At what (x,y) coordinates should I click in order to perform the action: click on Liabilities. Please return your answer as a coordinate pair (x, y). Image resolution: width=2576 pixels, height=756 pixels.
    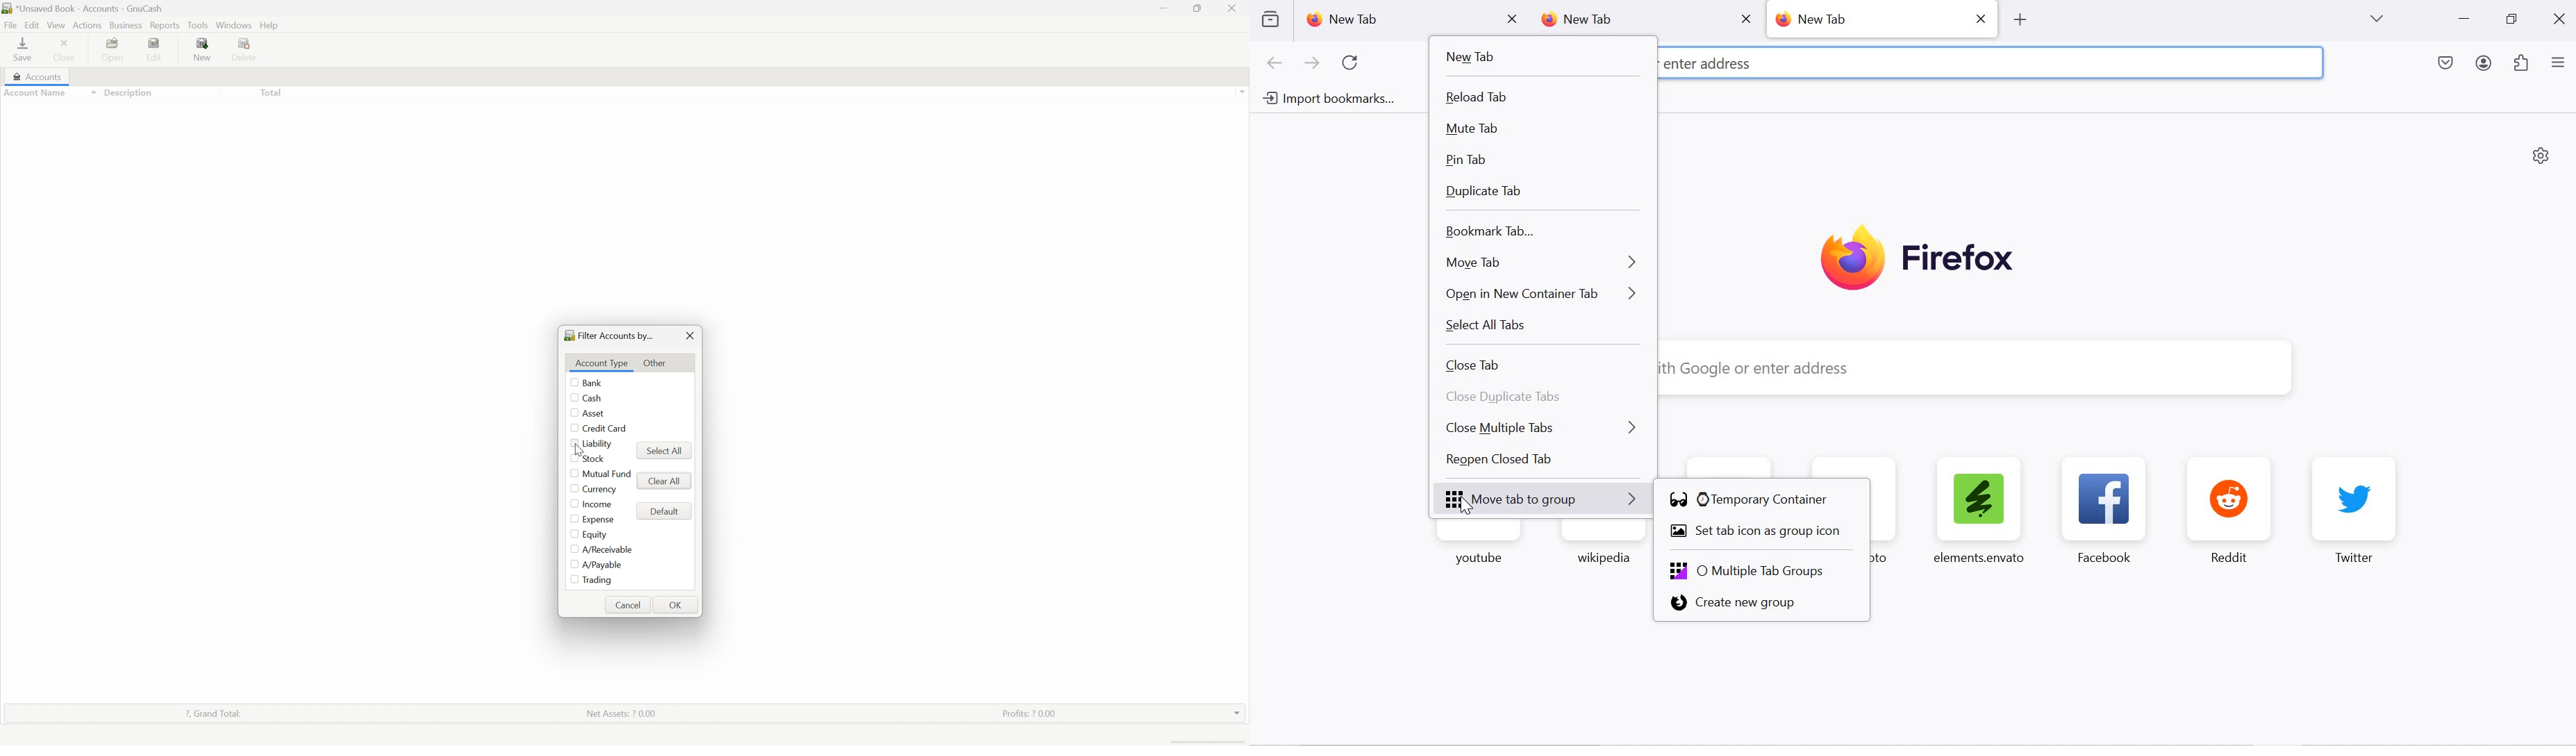
    Looking at the image, I should click on (31, 166).